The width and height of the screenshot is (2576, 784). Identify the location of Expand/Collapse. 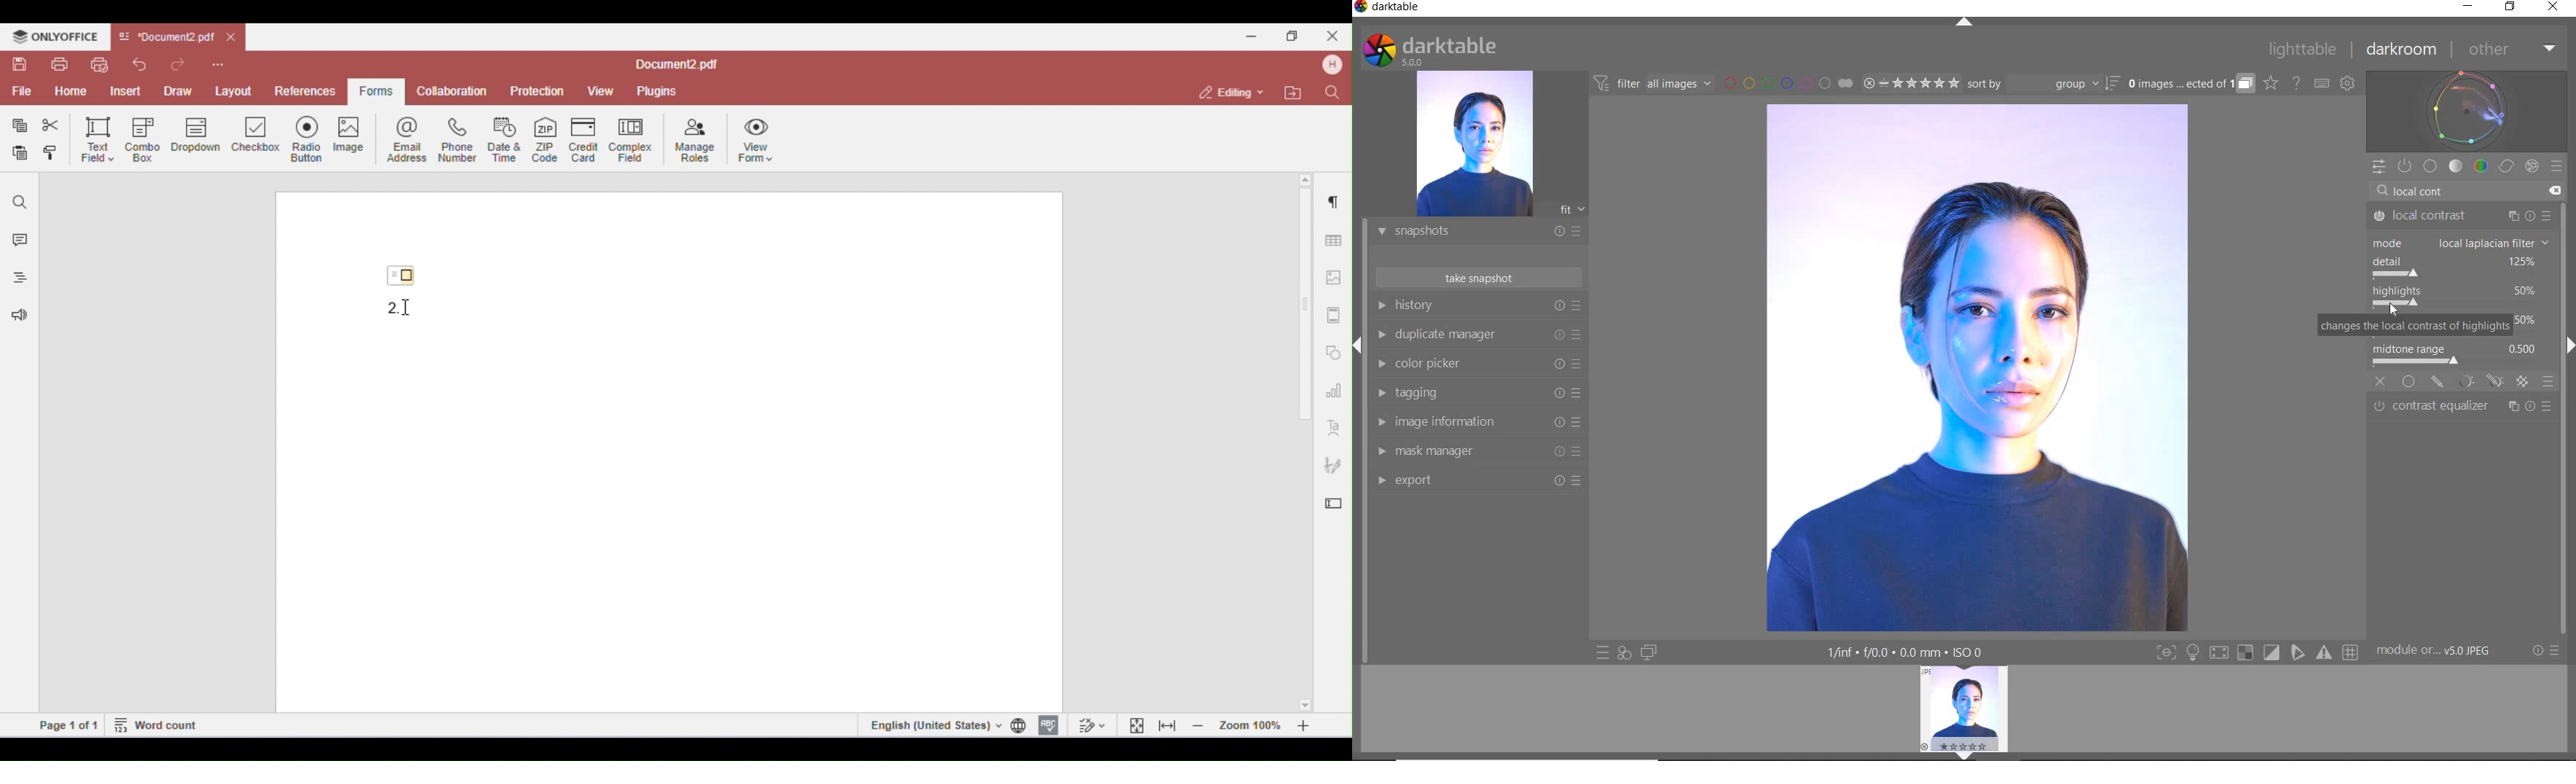
(1359, 346).